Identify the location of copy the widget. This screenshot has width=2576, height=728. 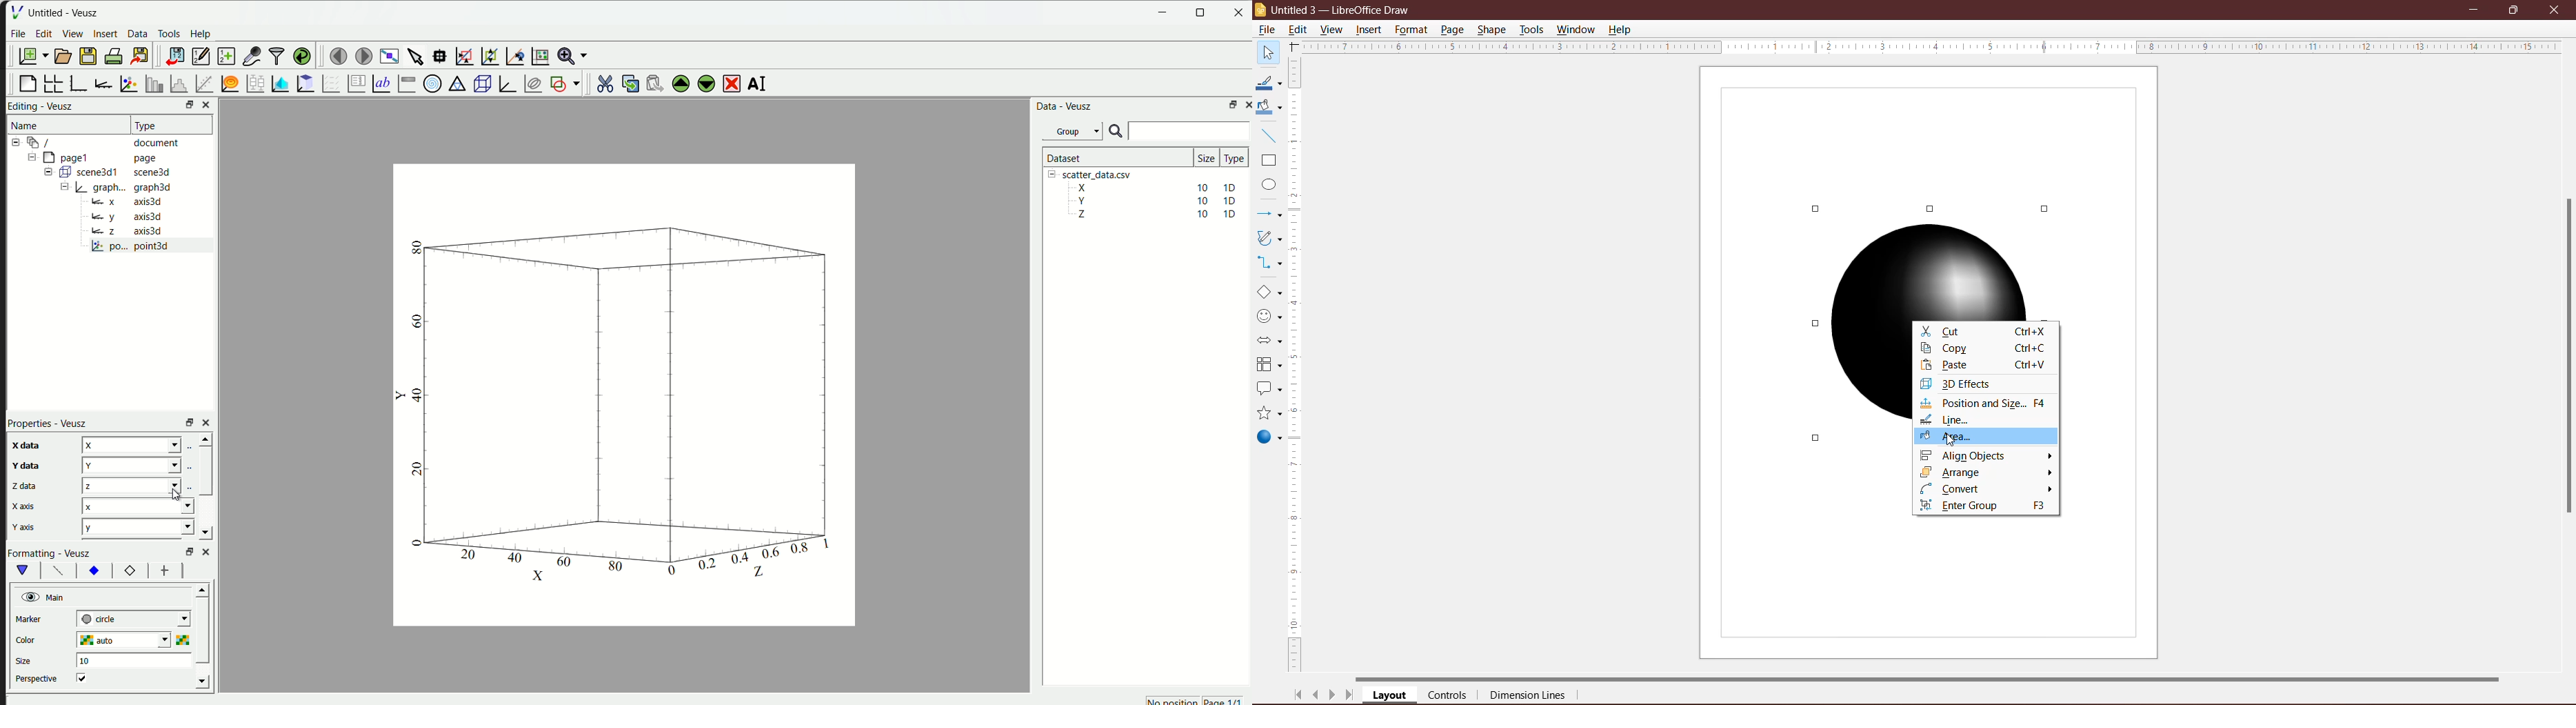
(628, 84).